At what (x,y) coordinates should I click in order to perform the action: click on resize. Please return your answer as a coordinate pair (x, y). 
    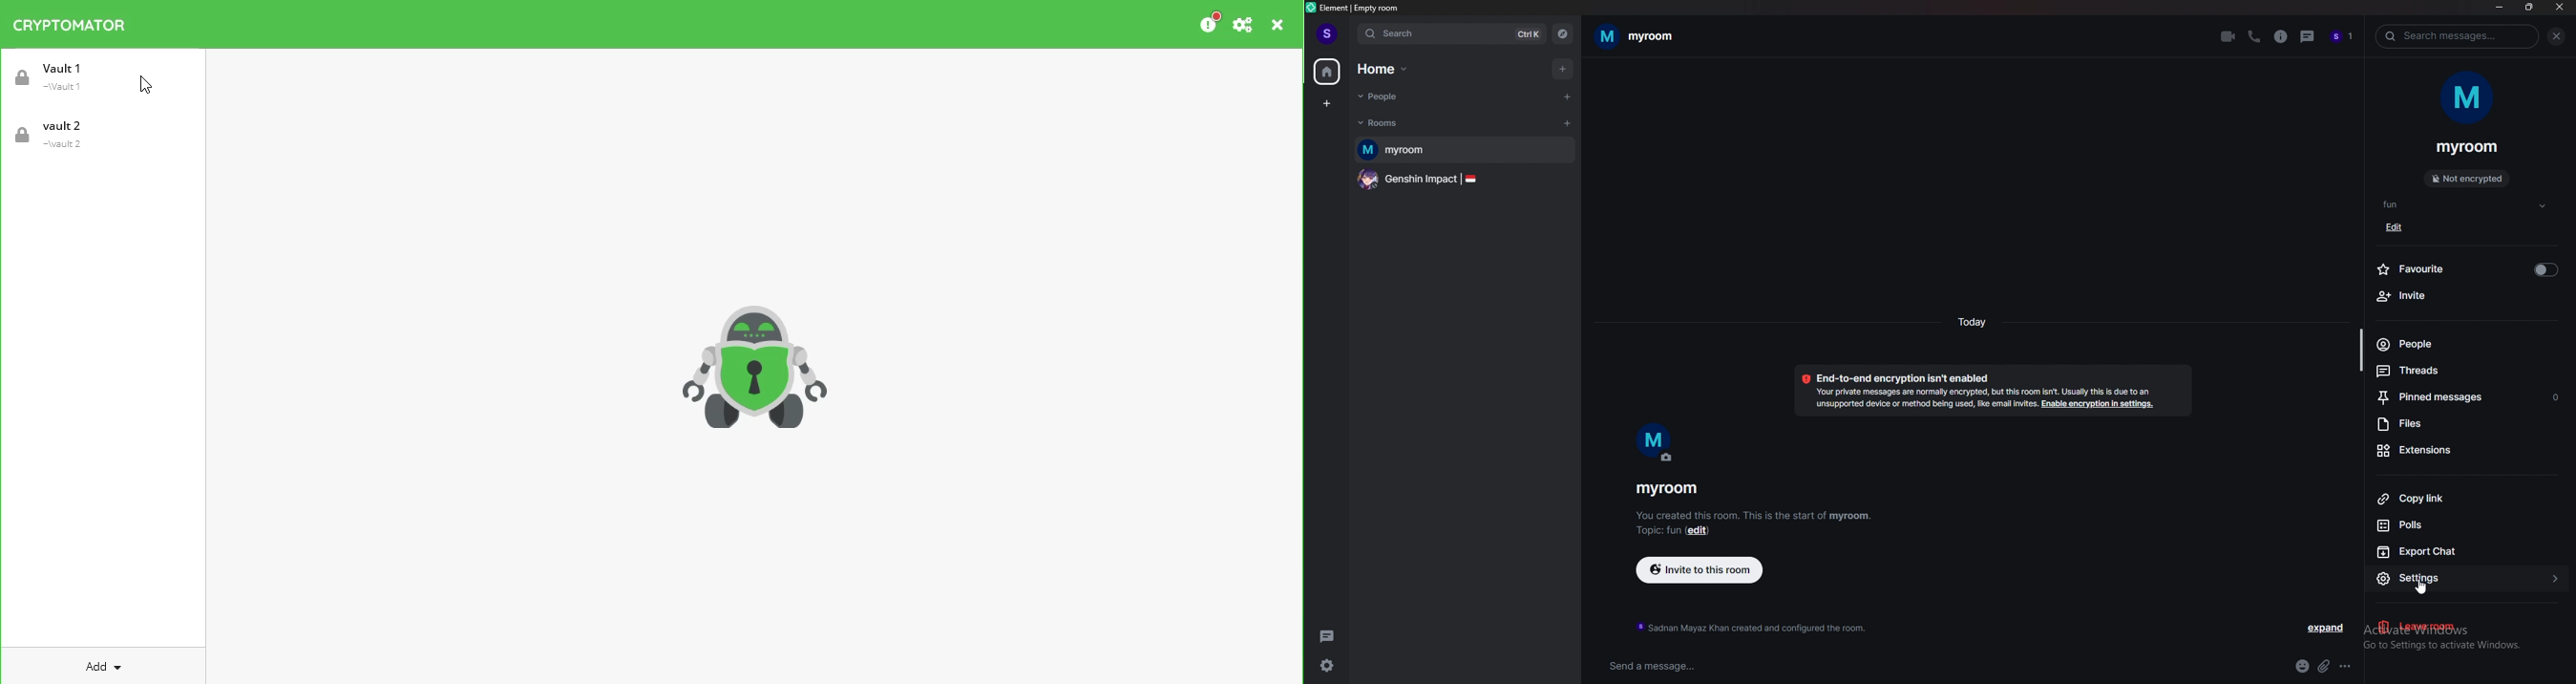
    Looking at the image, I should click on (2529, 7).